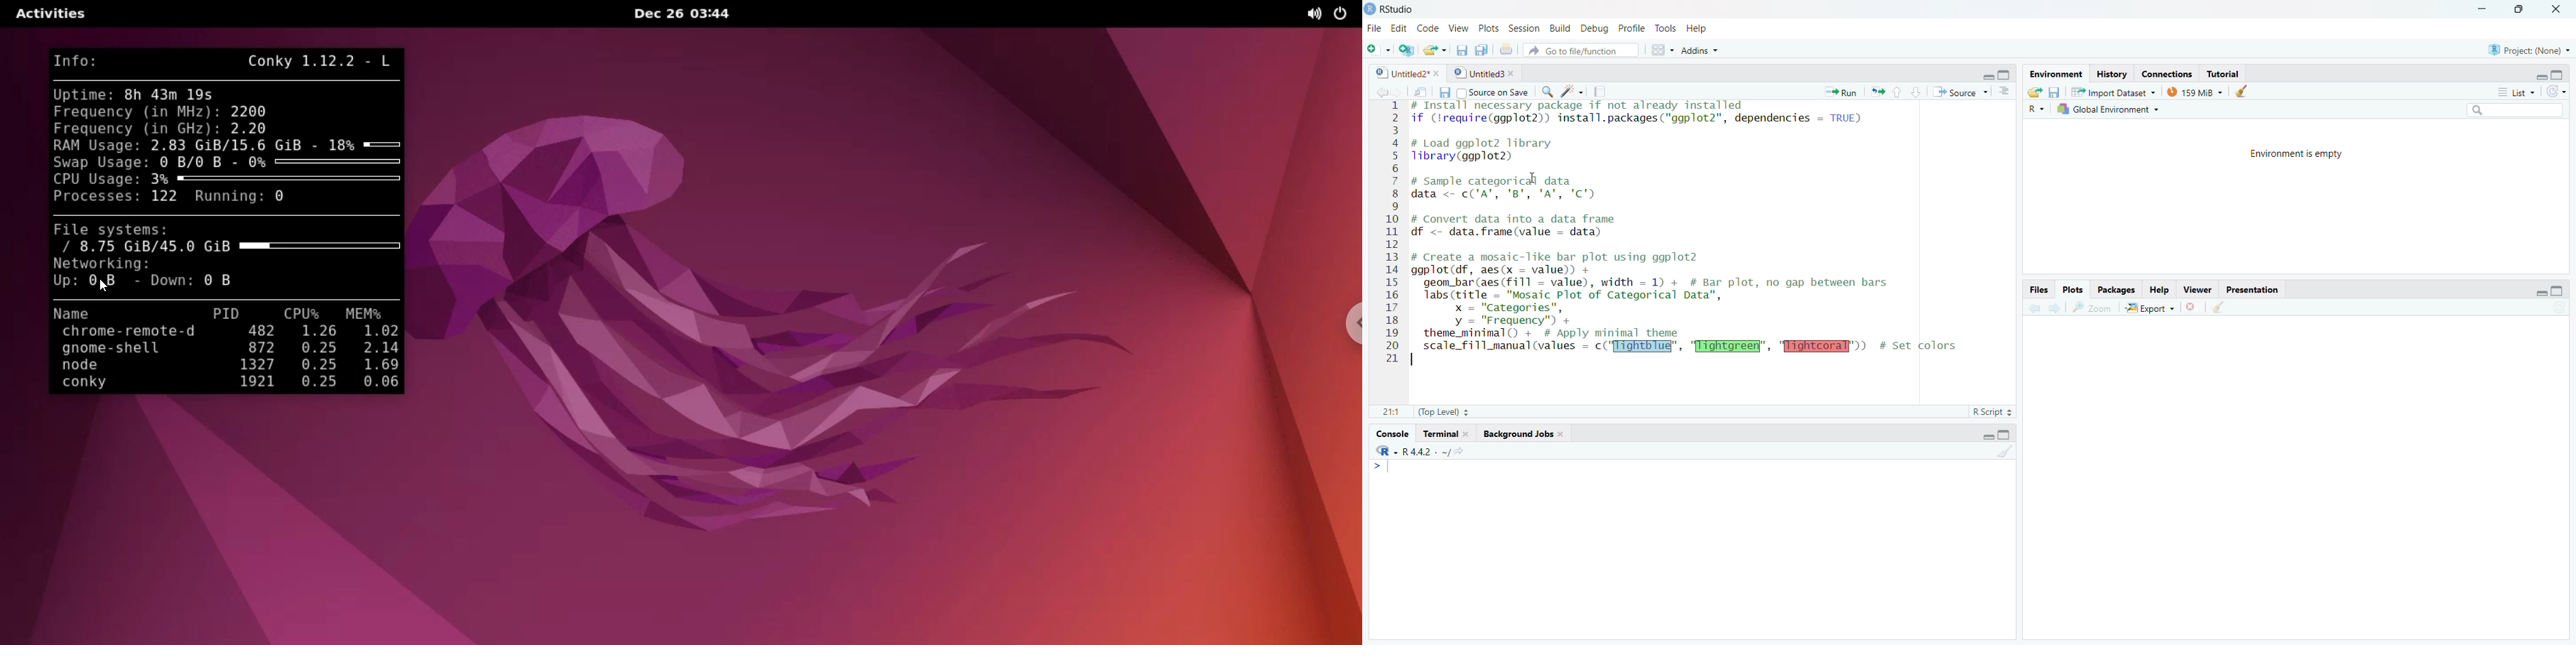 This screenshot has height=672, width=2576. I want to click on Profile, so click(1631, 28).